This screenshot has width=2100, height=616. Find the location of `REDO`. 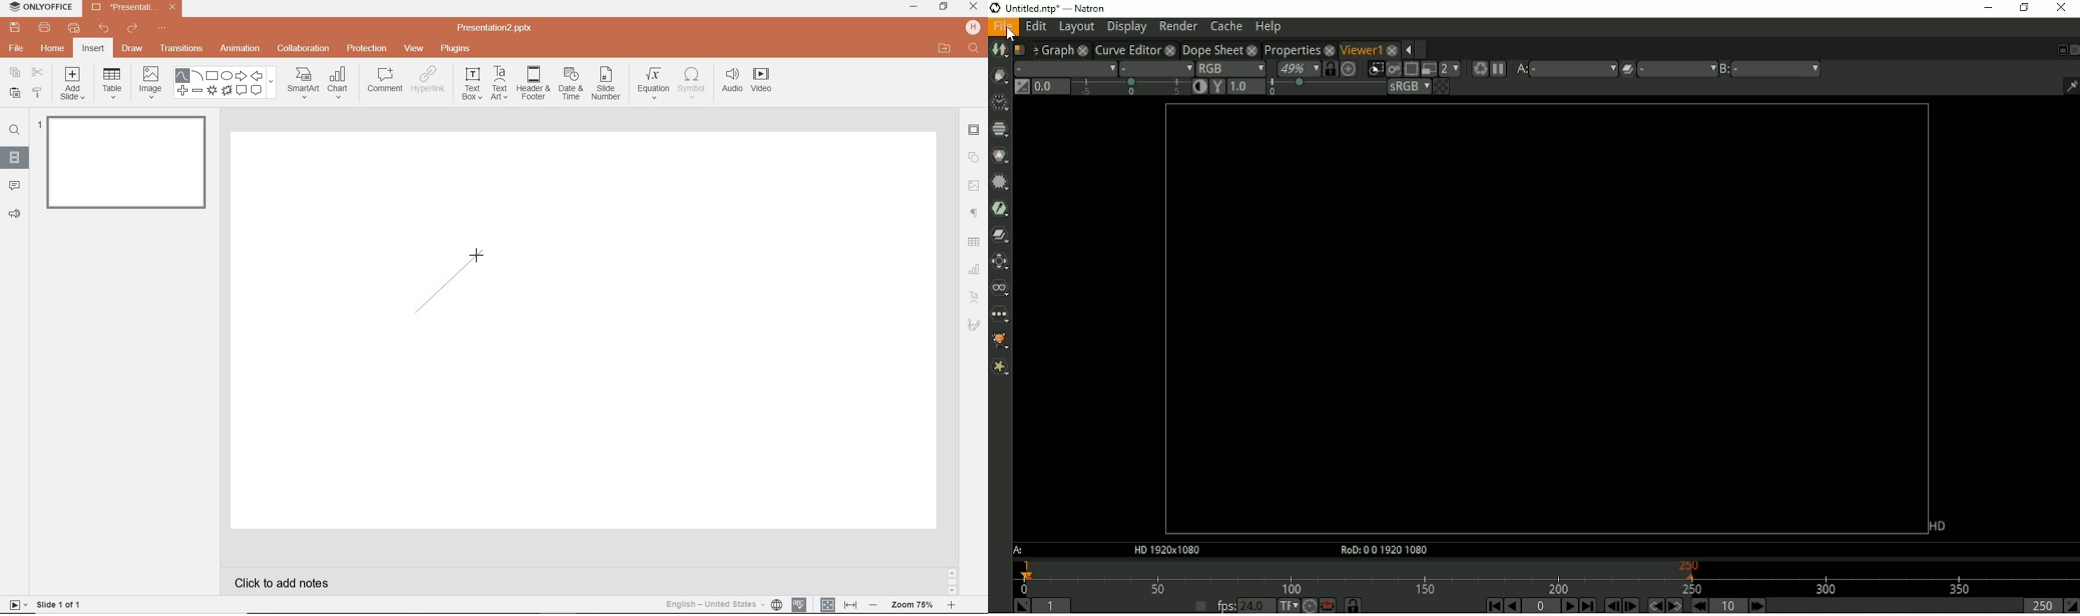

REDO is located at coordinates (132, 29).